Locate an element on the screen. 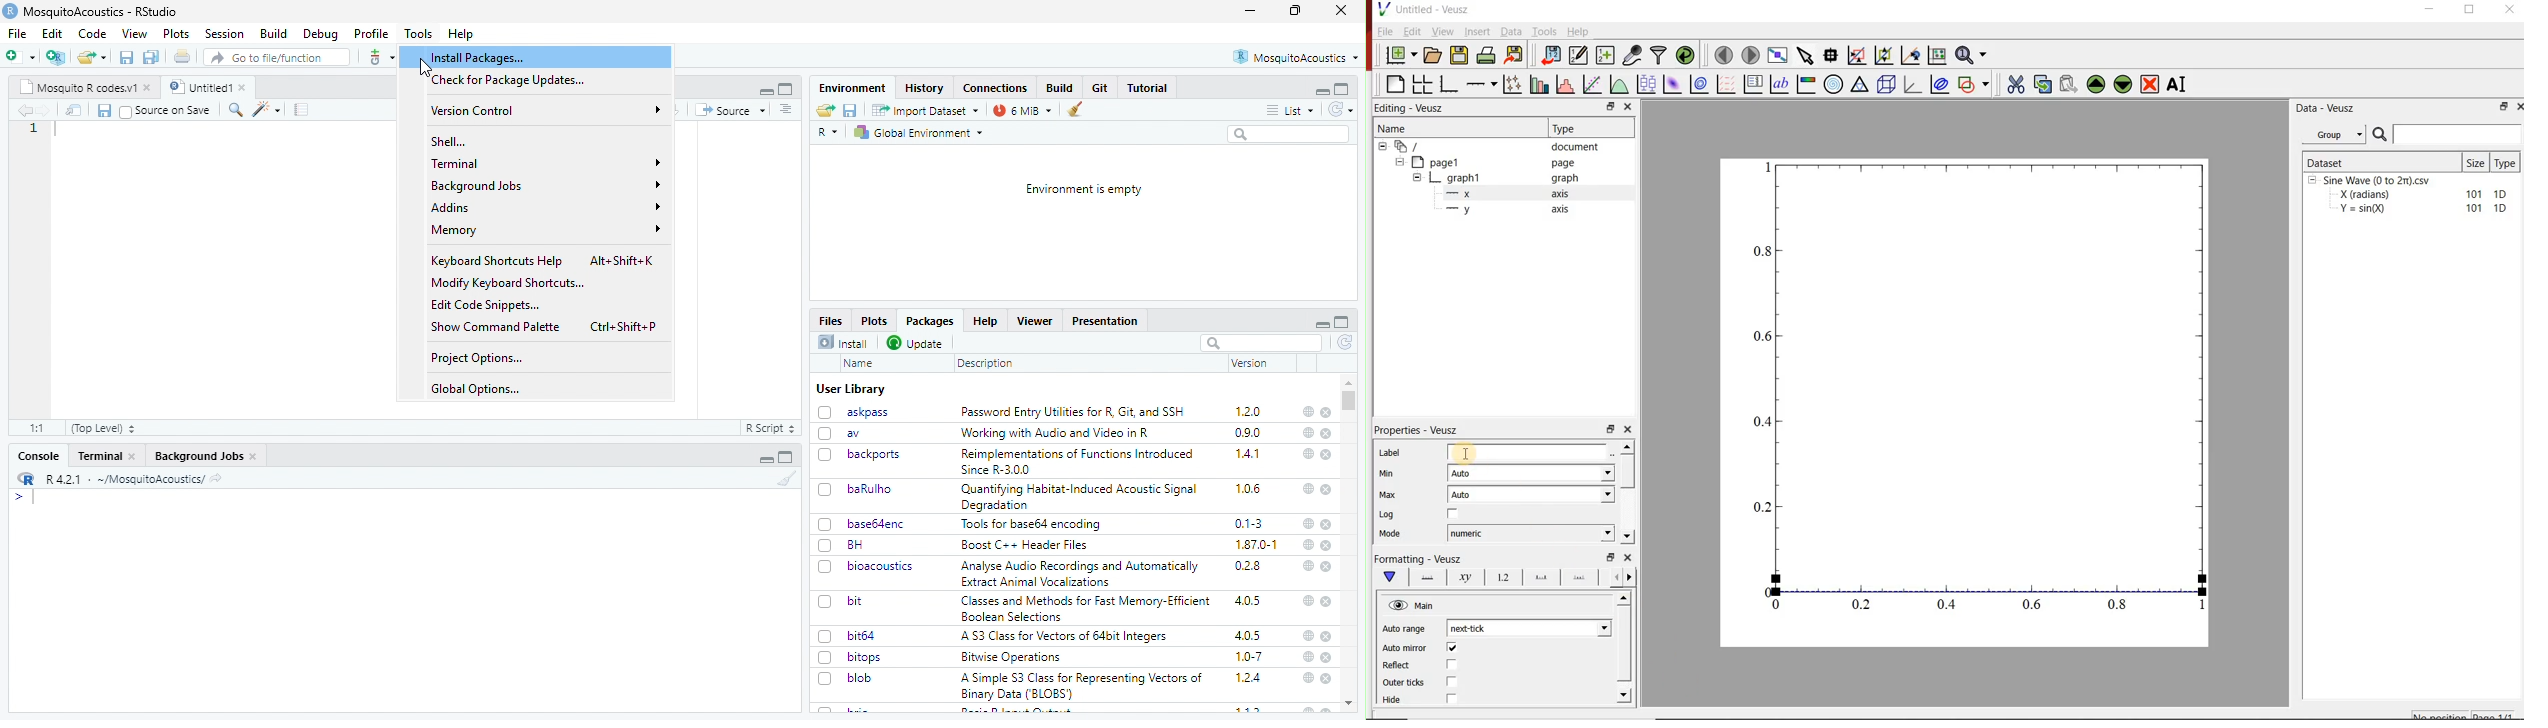 This screenshot has height=728, width=2548. Plots is located at coordinates (178, 34).